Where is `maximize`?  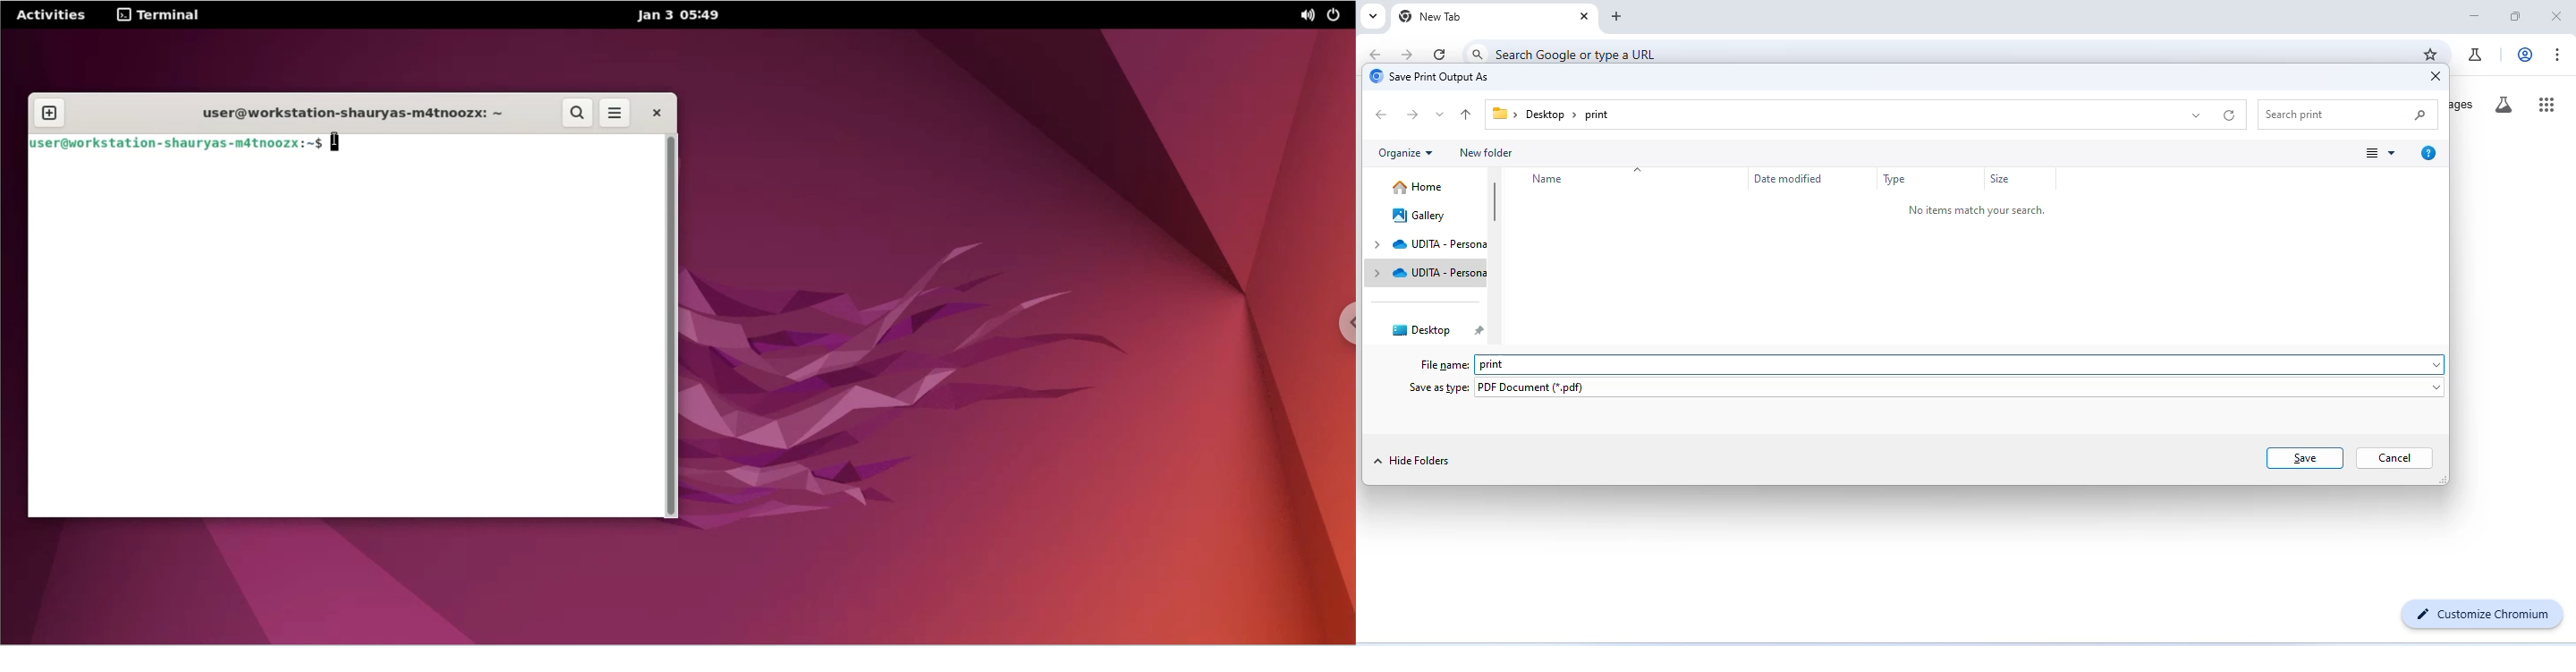
maximize is located at coordinates (2517, 16).